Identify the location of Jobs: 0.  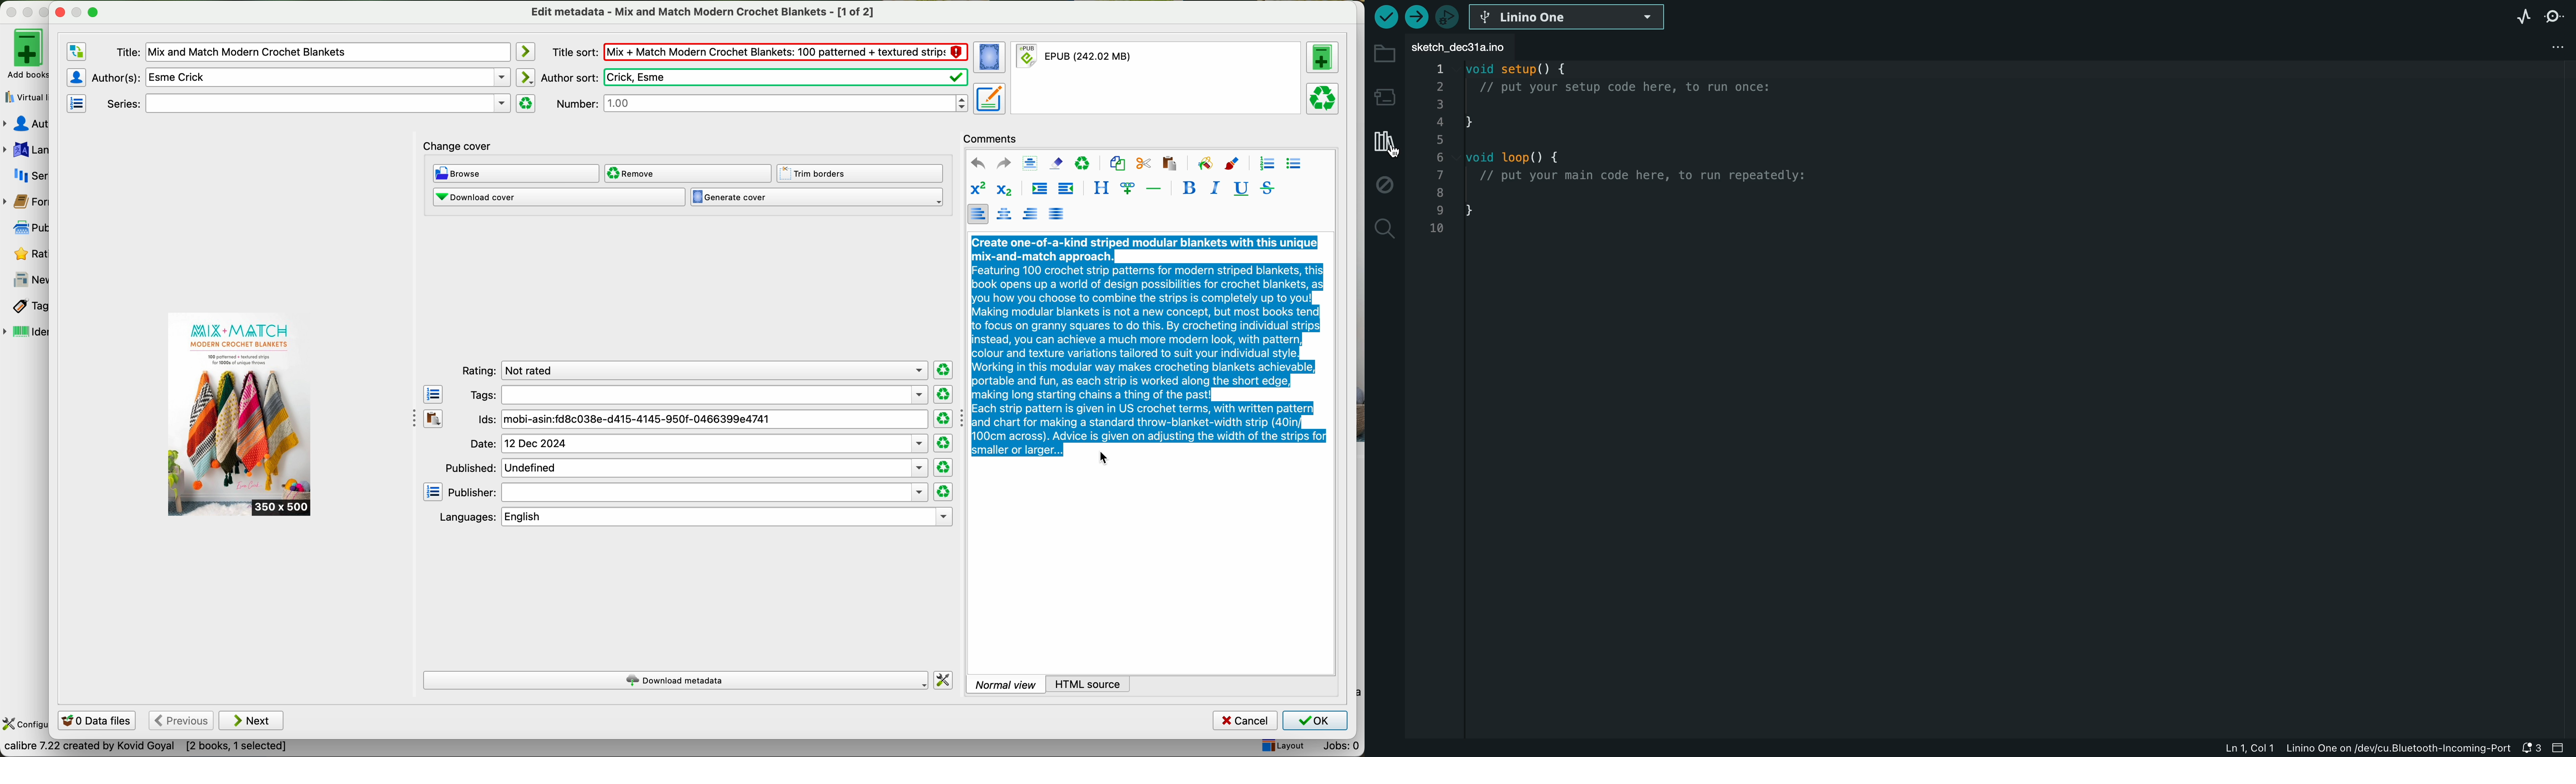
(1336, 748).